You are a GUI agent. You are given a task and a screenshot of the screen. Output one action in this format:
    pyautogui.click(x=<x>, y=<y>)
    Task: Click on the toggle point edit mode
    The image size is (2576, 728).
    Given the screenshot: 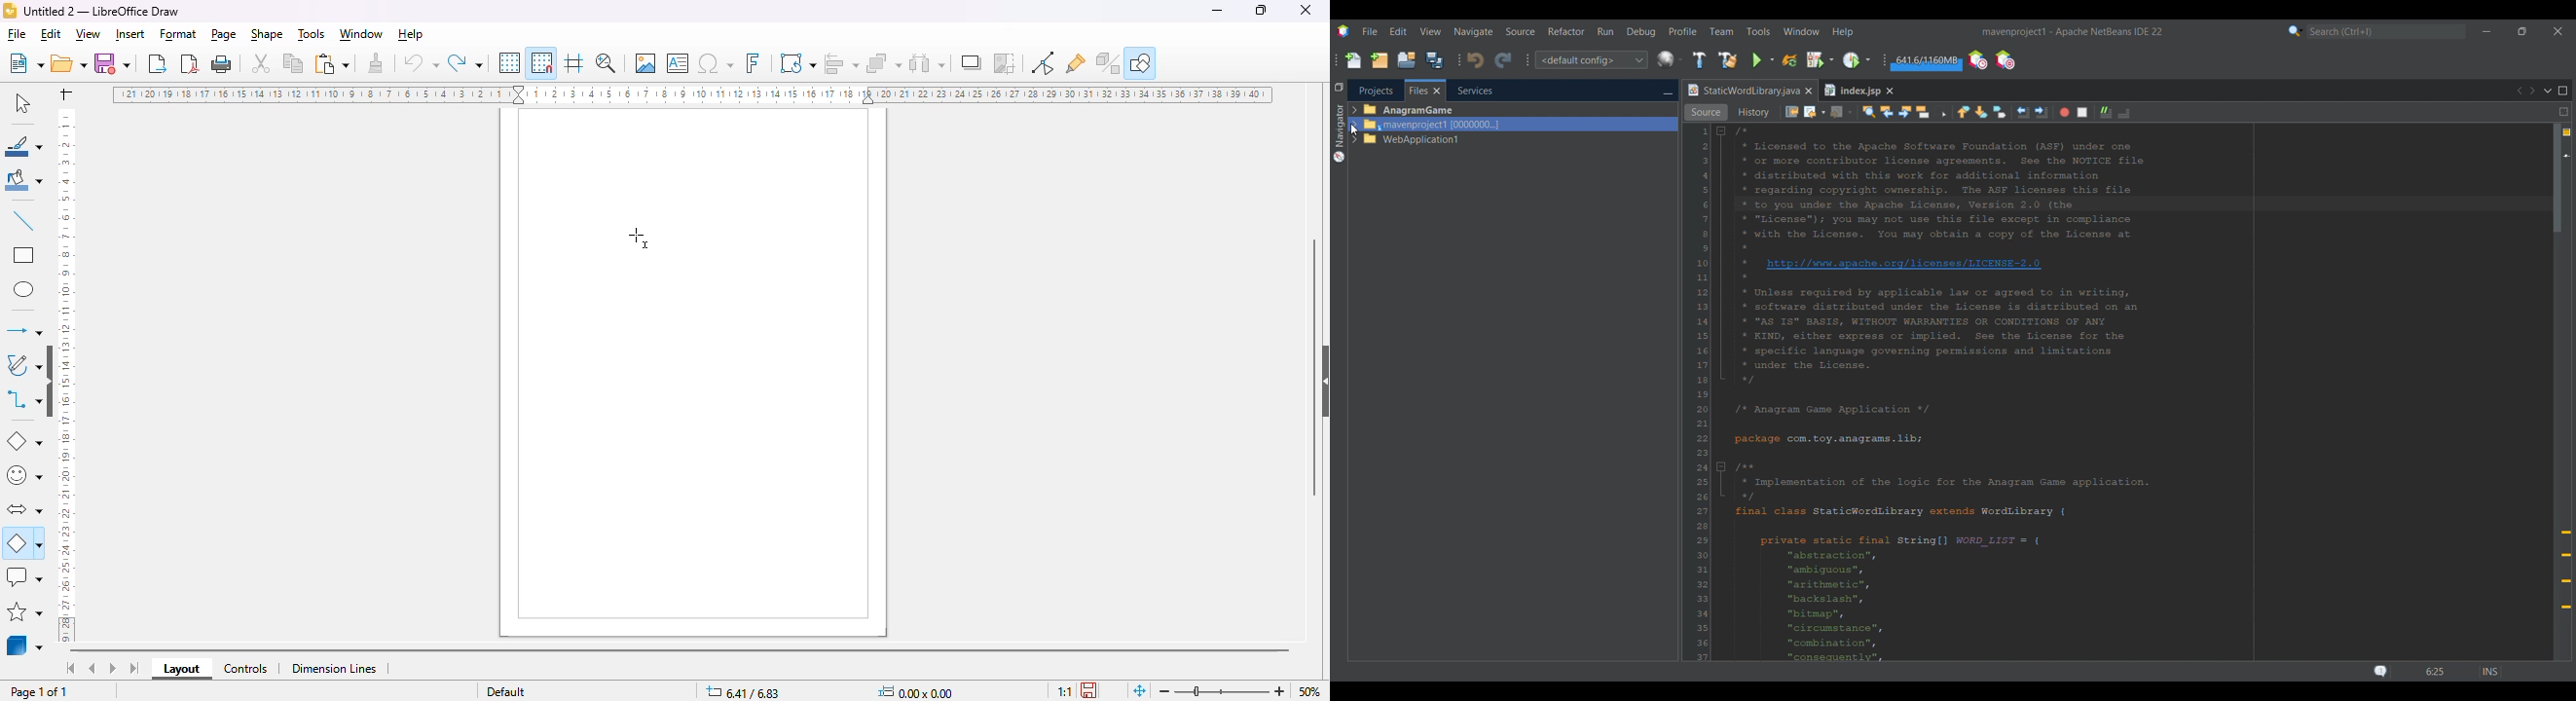 What is the action you would take?
    pyautogui.click(x=1043, y=62)
    